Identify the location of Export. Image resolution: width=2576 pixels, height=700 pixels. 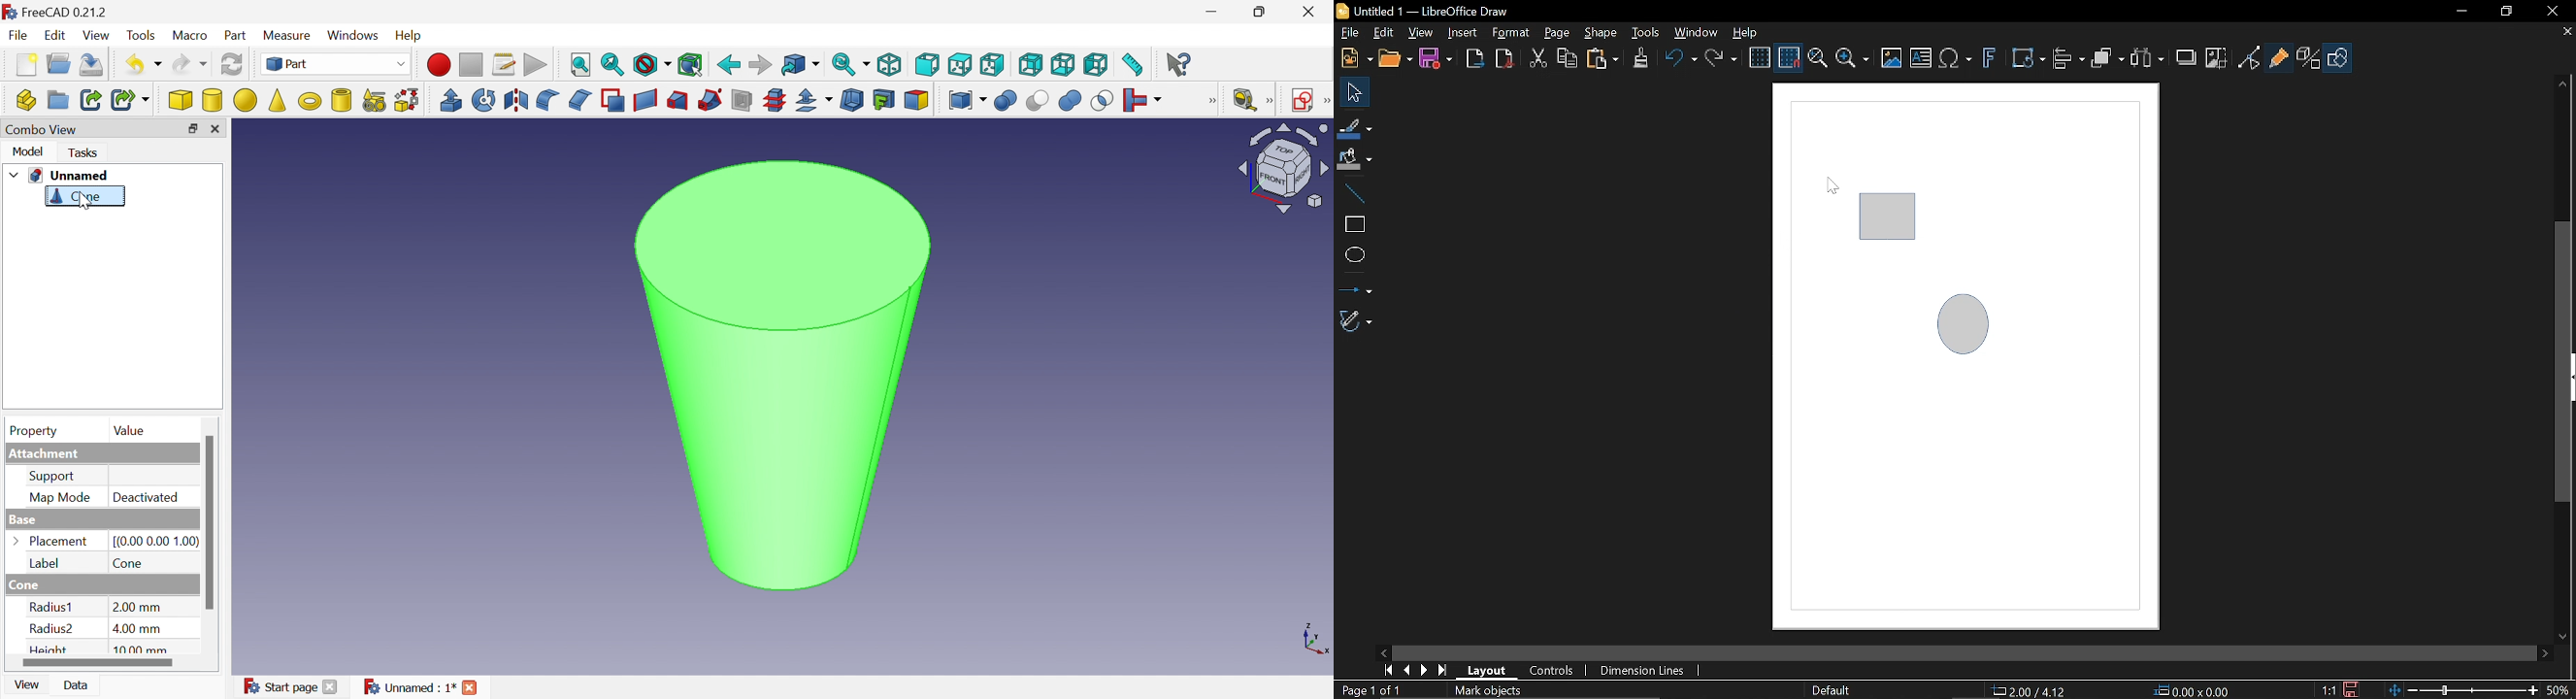
(1474, 61).